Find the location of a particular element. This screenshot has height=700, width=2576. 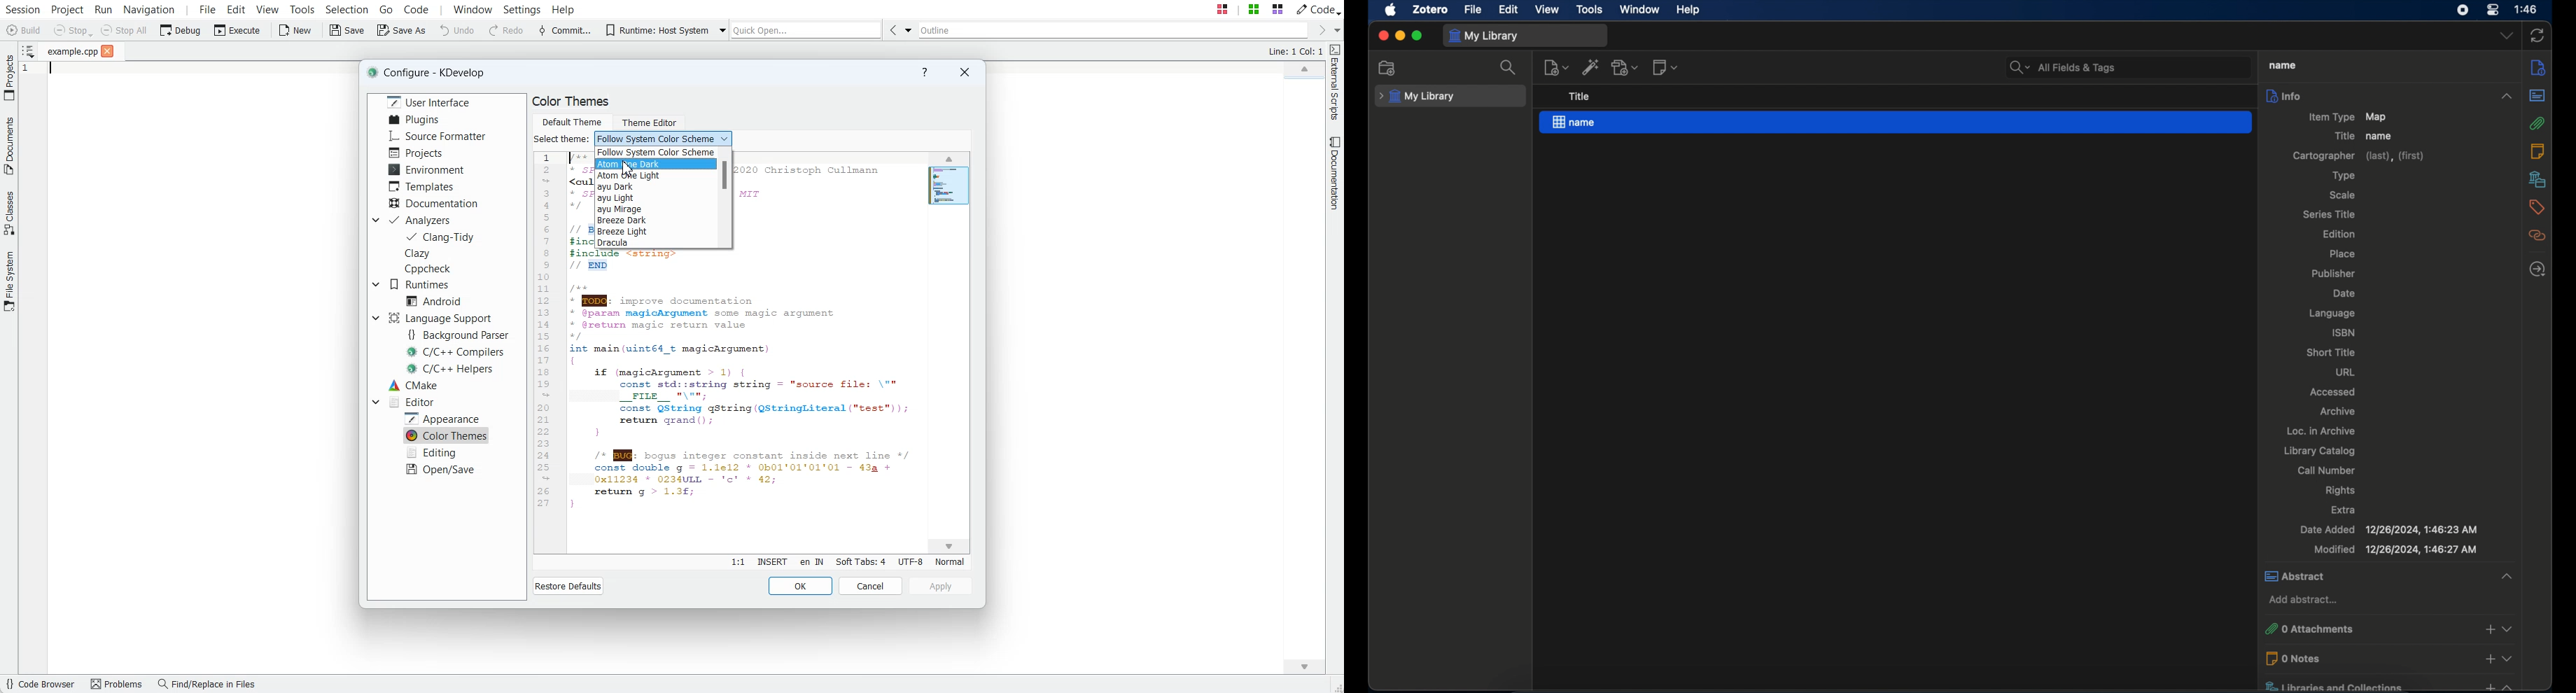

edition is located at coordinates (2340, 234).